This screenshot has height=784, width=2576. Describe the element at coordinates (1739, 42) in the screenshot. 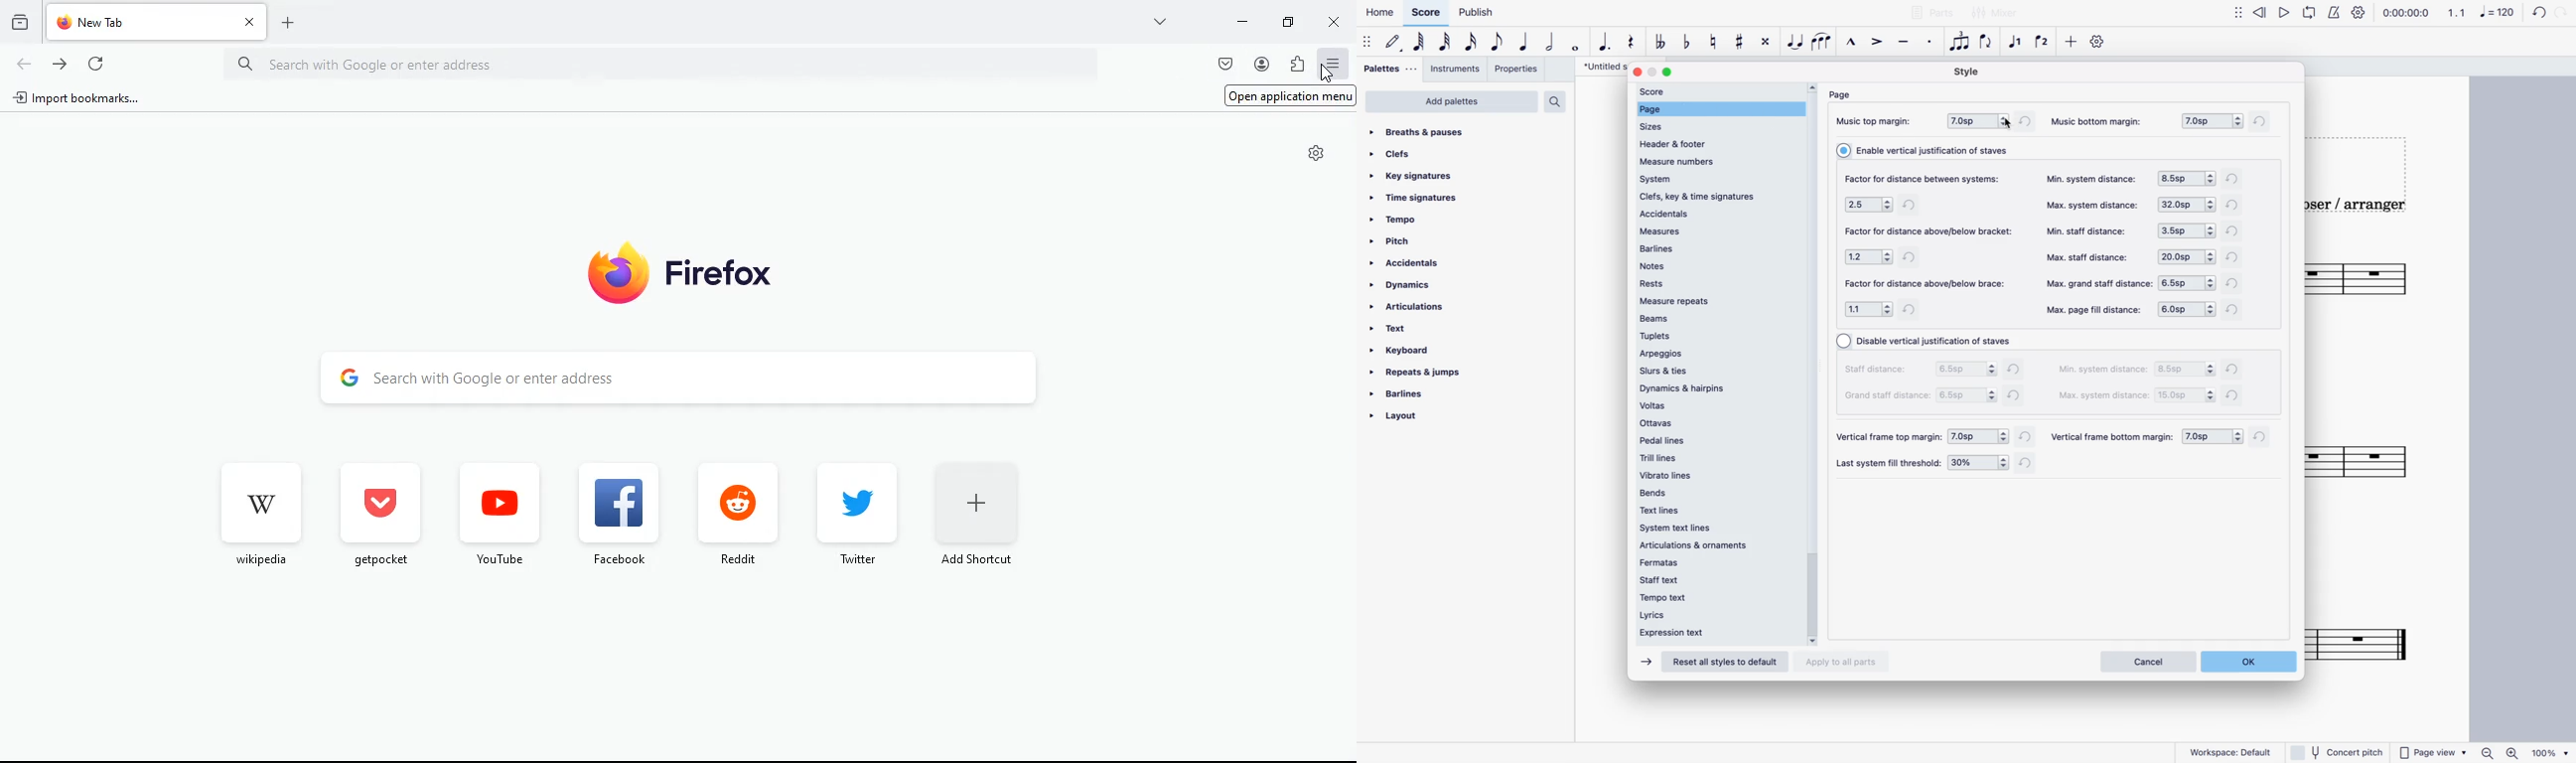

I see `toggle sharp` at that location.